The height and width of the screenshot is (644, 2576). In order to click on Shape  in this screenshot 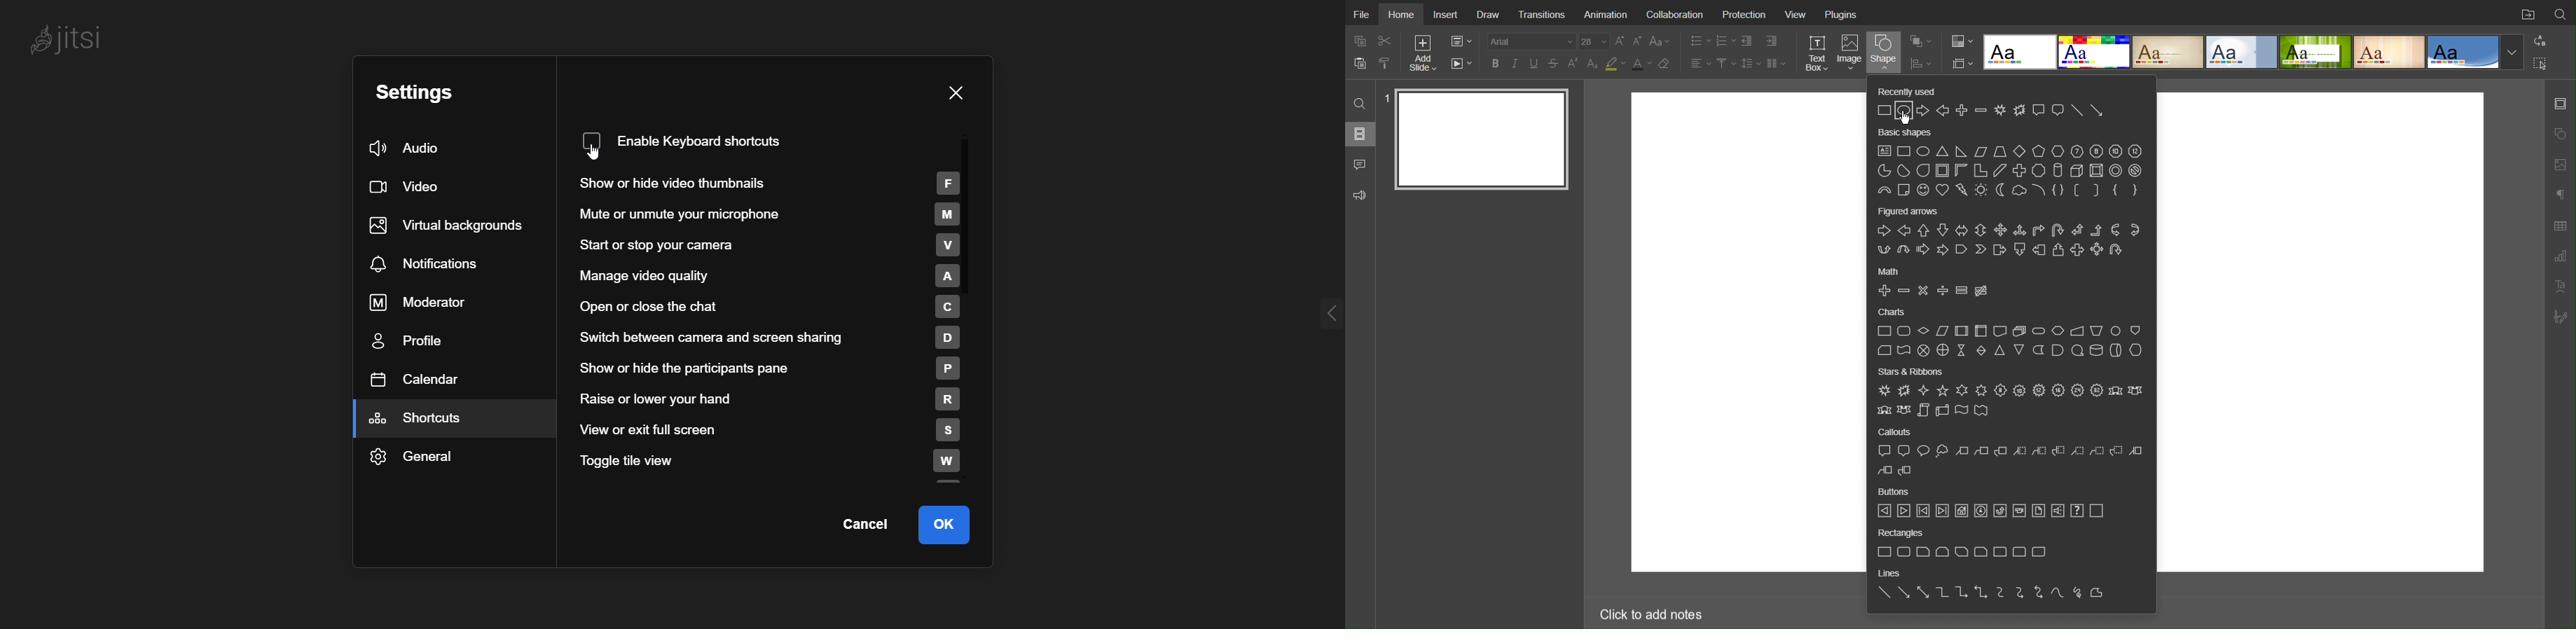, I will do `click(1886, 52)`.